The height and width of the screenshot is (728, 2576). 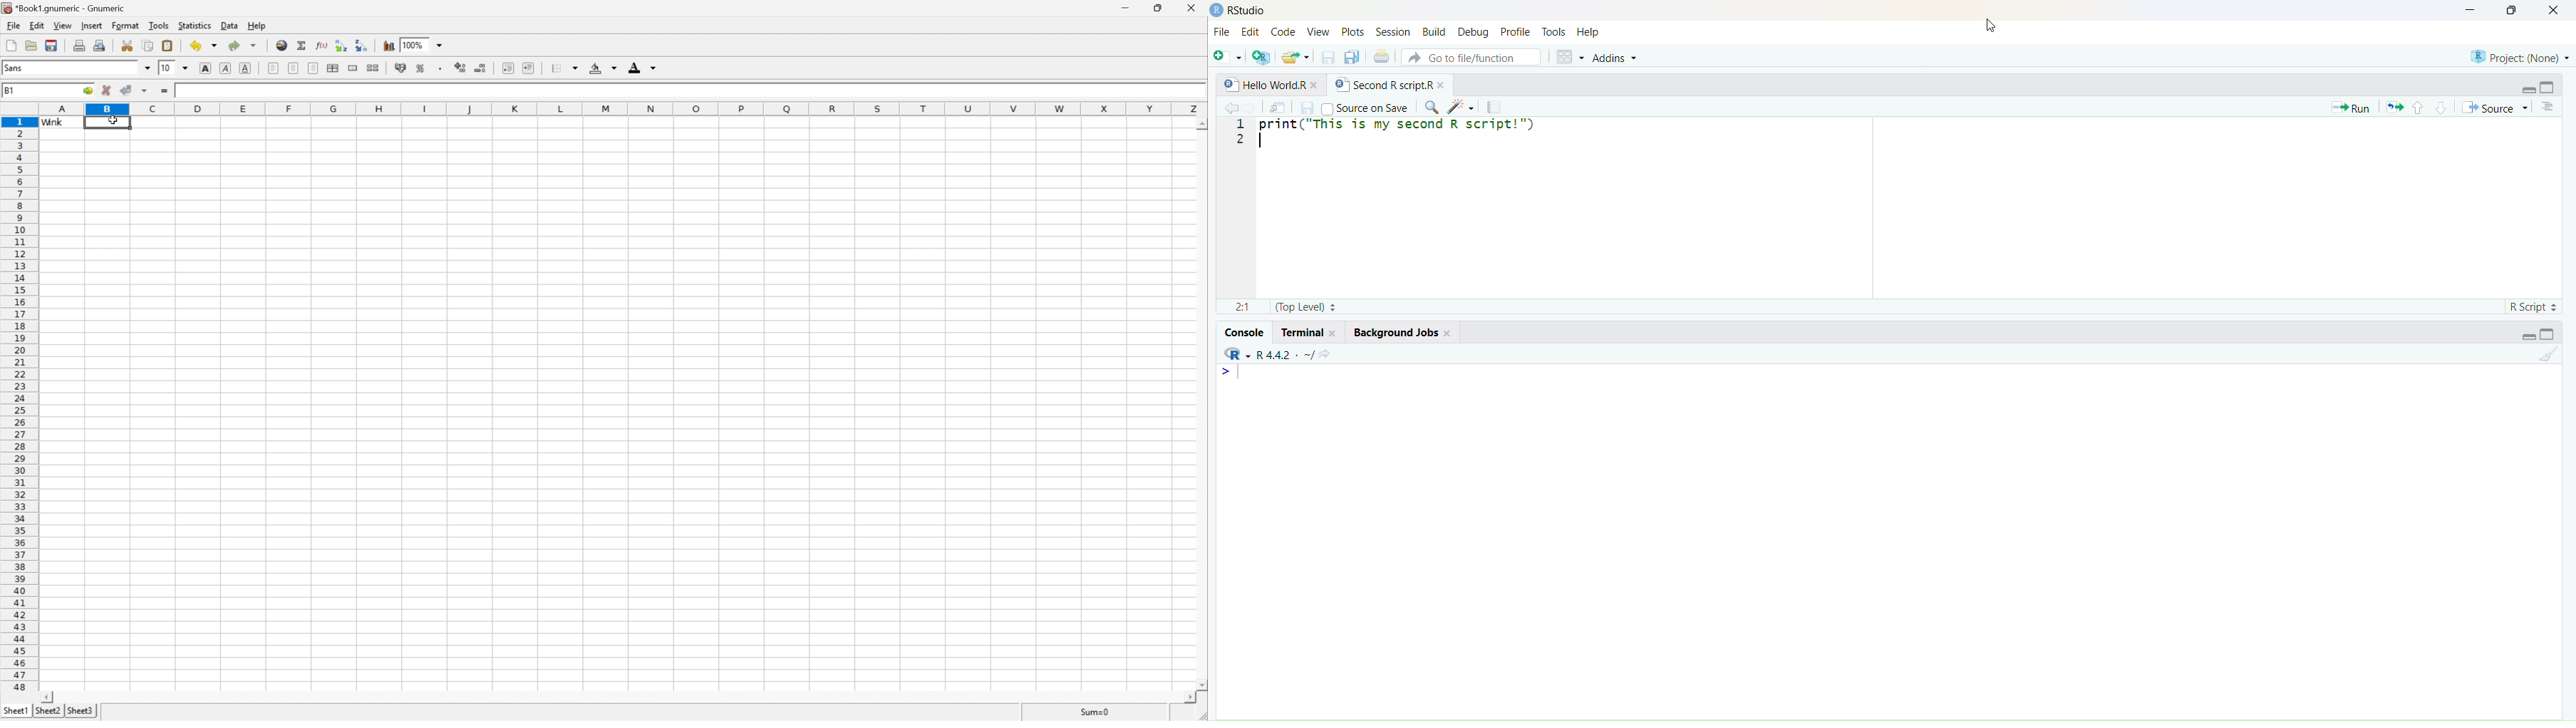 What do you see at coordinates (1236, 353) in the screenshot?
I see `RStudio` at bounding box center [1236, 353].